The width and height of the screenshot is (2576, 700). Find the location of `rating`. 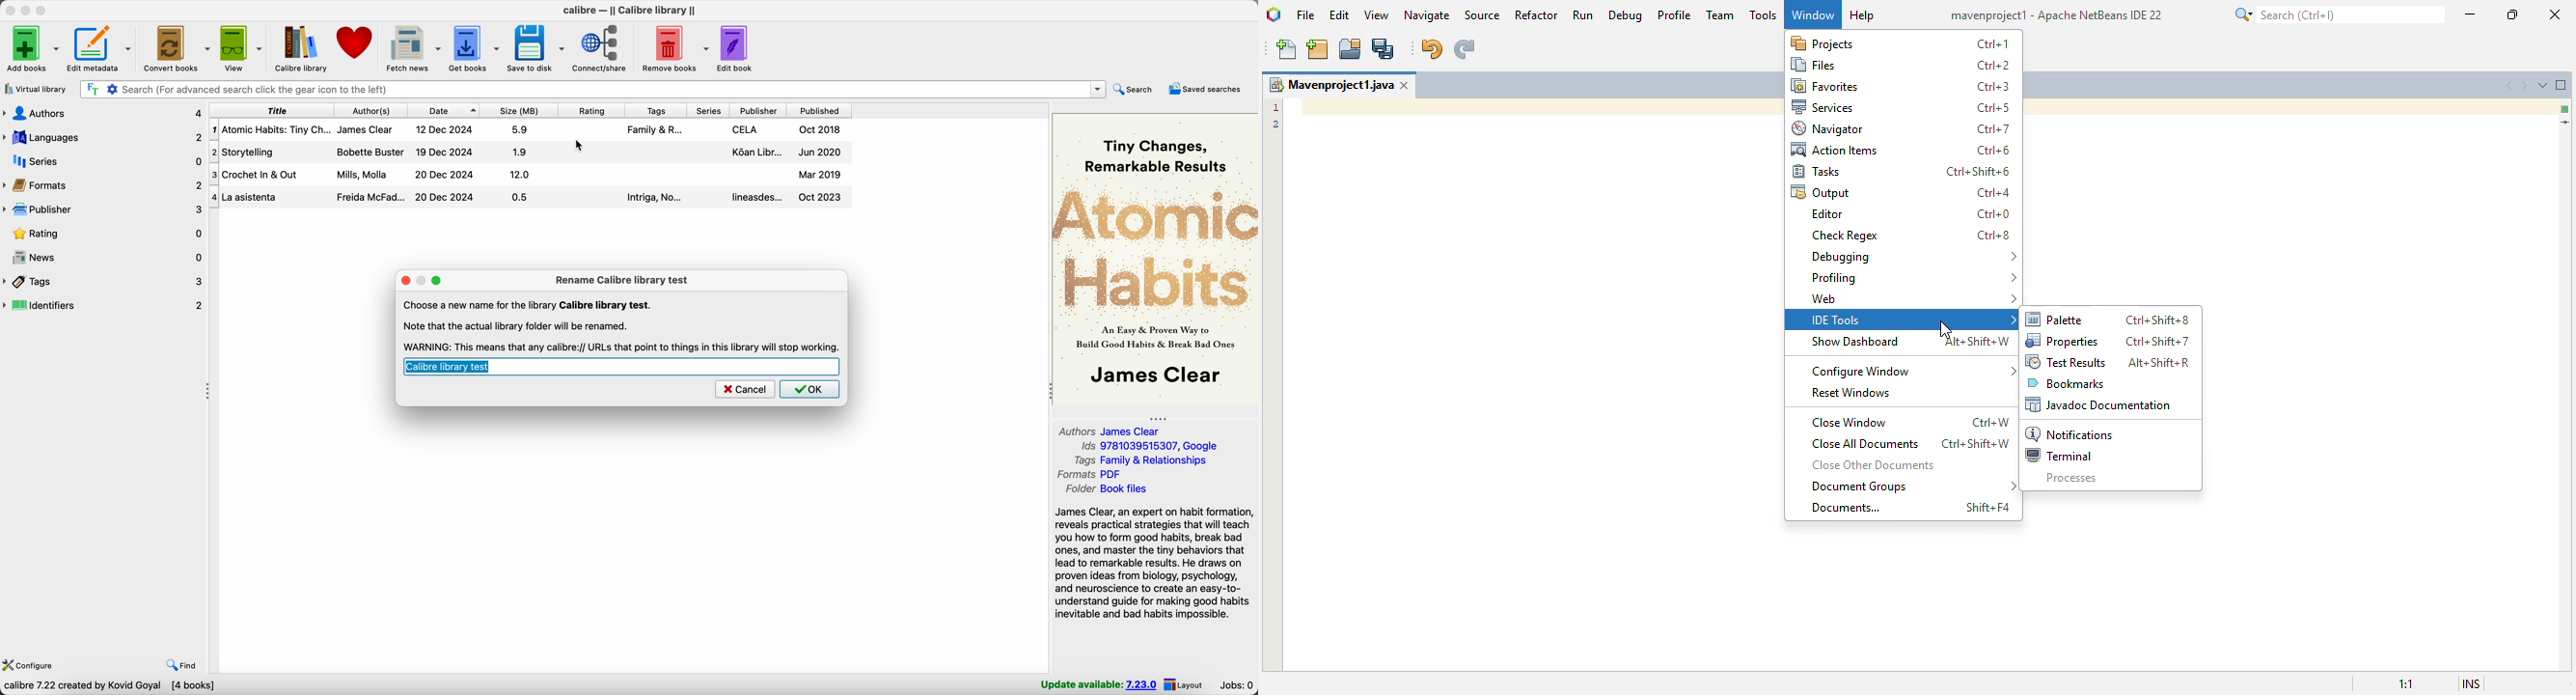

rating is located at coordinates (592, 110).